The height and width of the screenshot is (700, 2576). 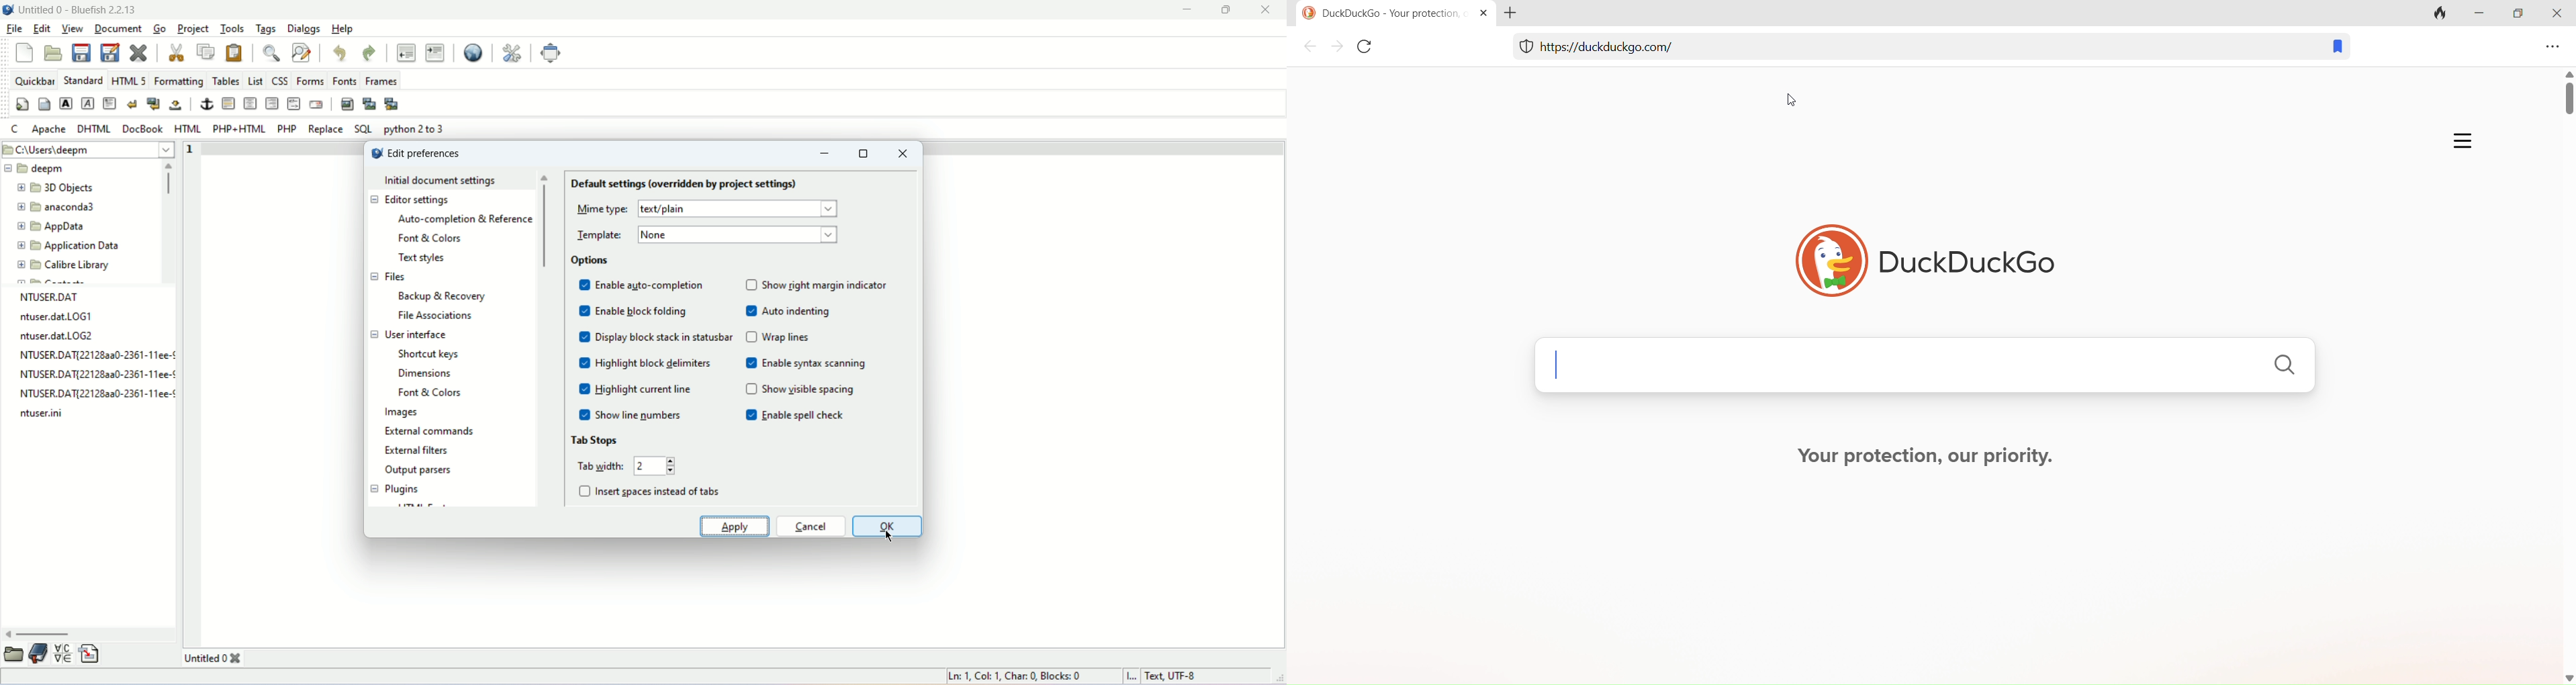 I want to click on CSS, so click(x=280, y=79).